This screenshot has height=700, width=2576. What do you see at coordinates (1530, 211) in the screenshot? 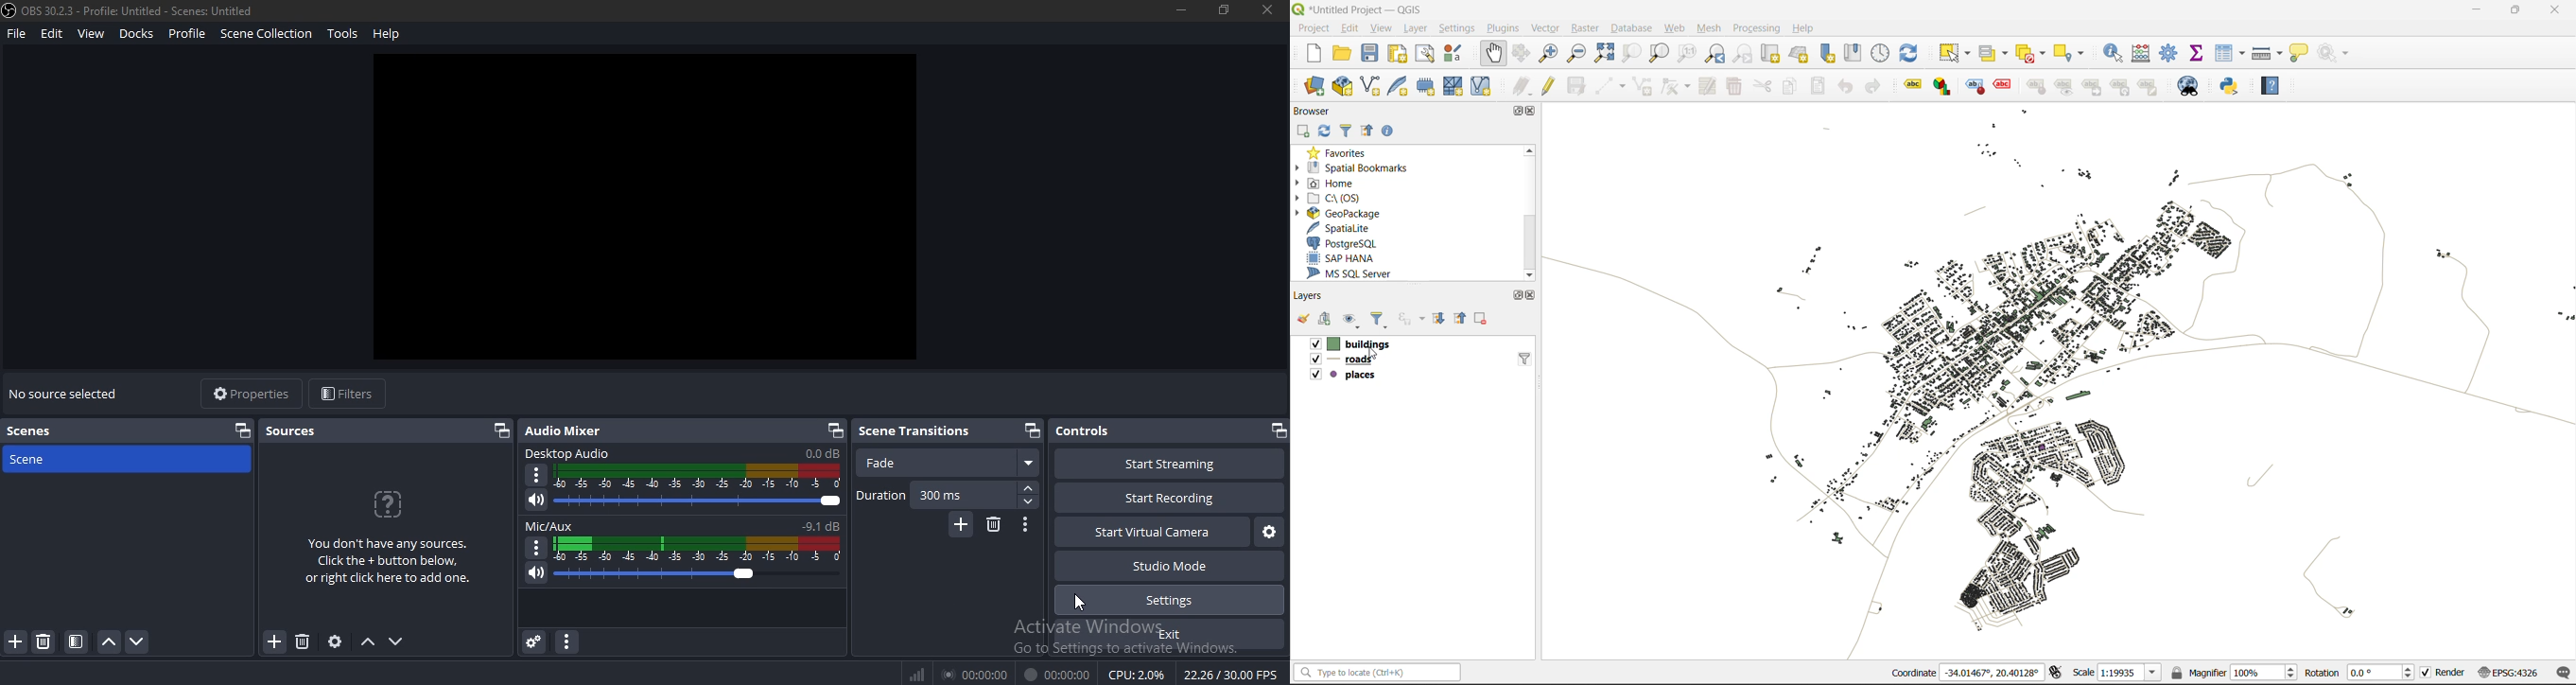
I see `scrollbar` at bounding box center [1530, 211].